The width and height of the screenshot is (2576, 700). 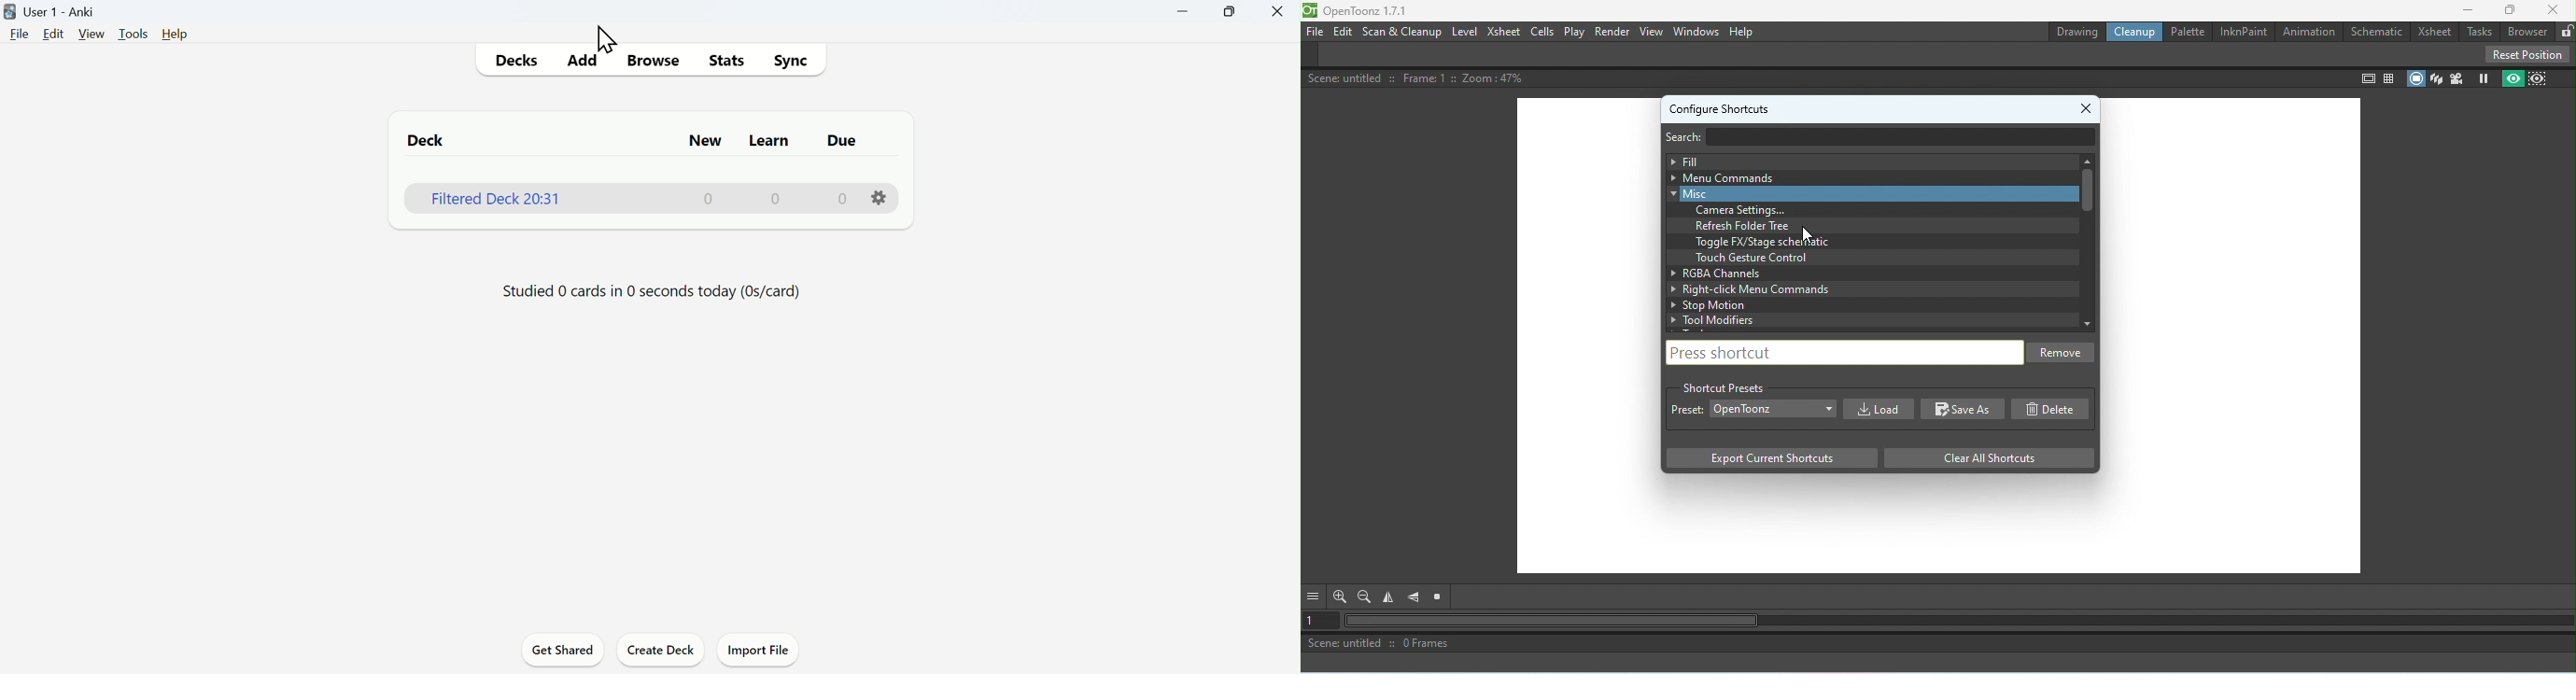 I want to click on Get shared, so click(x=560, y=652).